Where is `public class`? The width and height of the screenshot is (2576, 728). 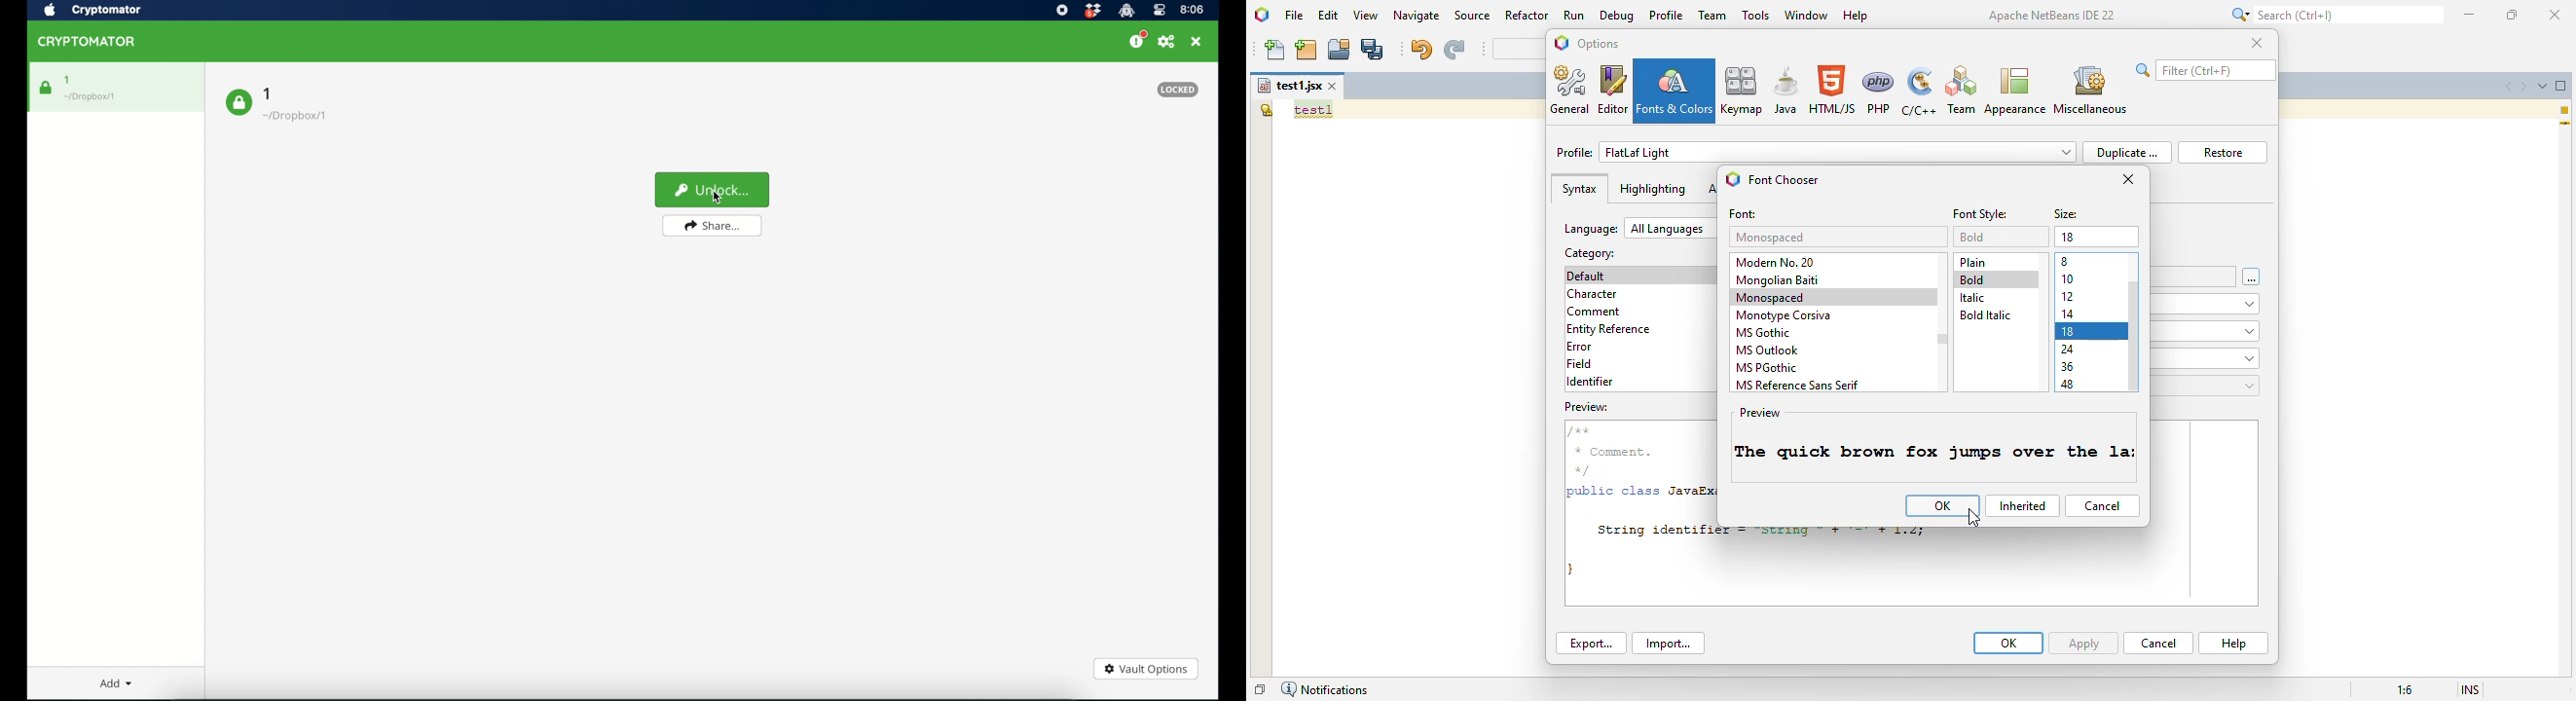
public class is located at coordinates (1615, 494).